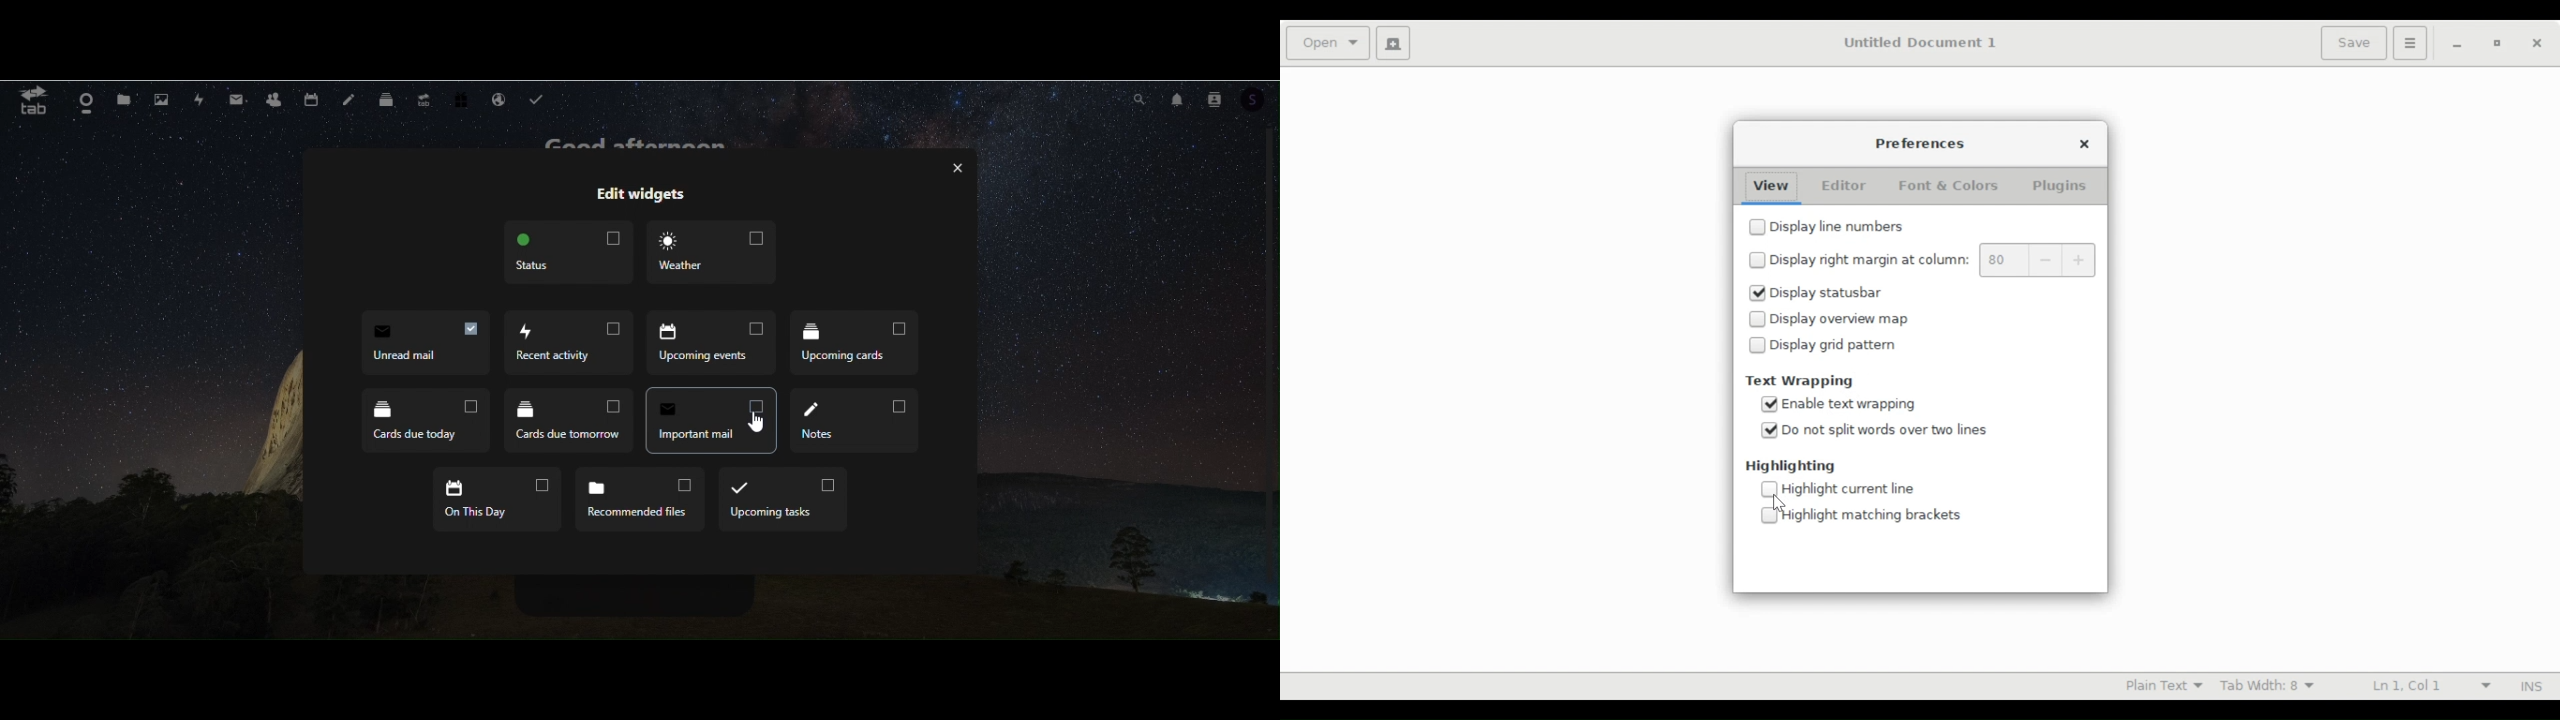 The height and width of the screenshot is (728, 2576). What do you see at coordinates (568, 342) in the screenshot?
I see `Upcoming event` at bounding box center [568, 342].